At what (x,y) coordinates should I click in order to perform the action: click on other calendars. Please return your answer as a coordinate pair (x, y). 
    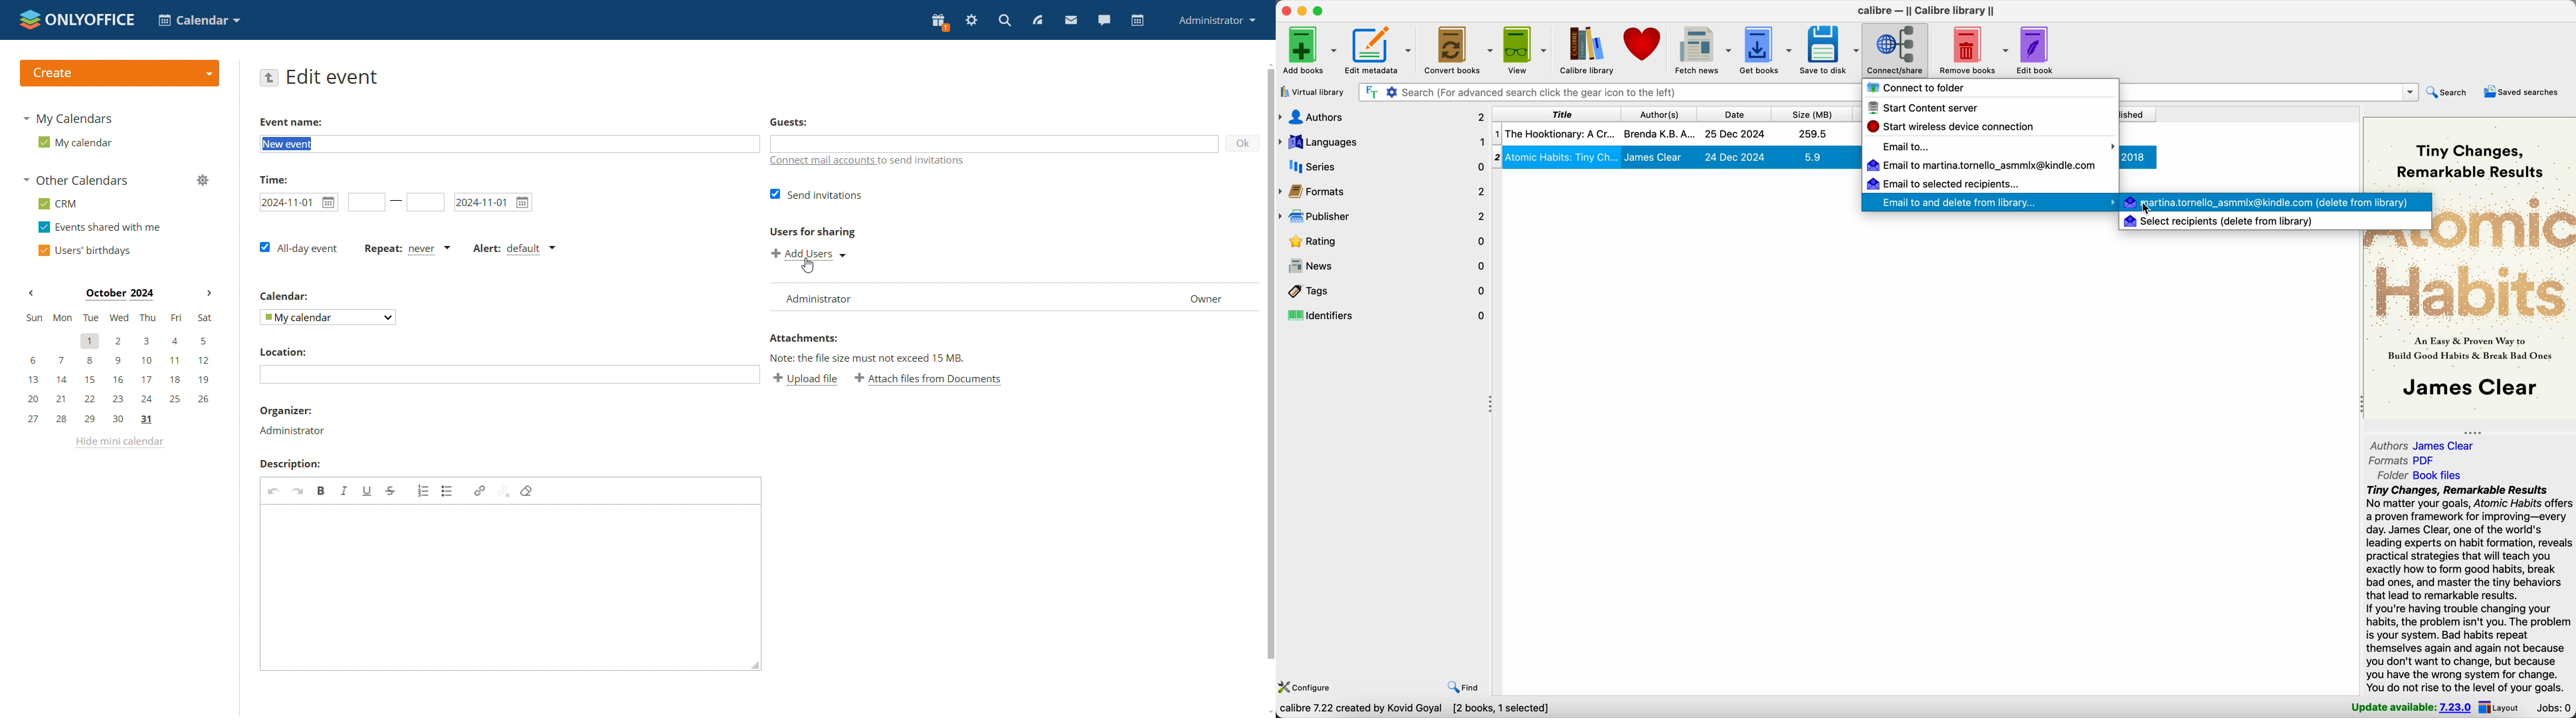
    Looking at the image, I should click on (77, 181).